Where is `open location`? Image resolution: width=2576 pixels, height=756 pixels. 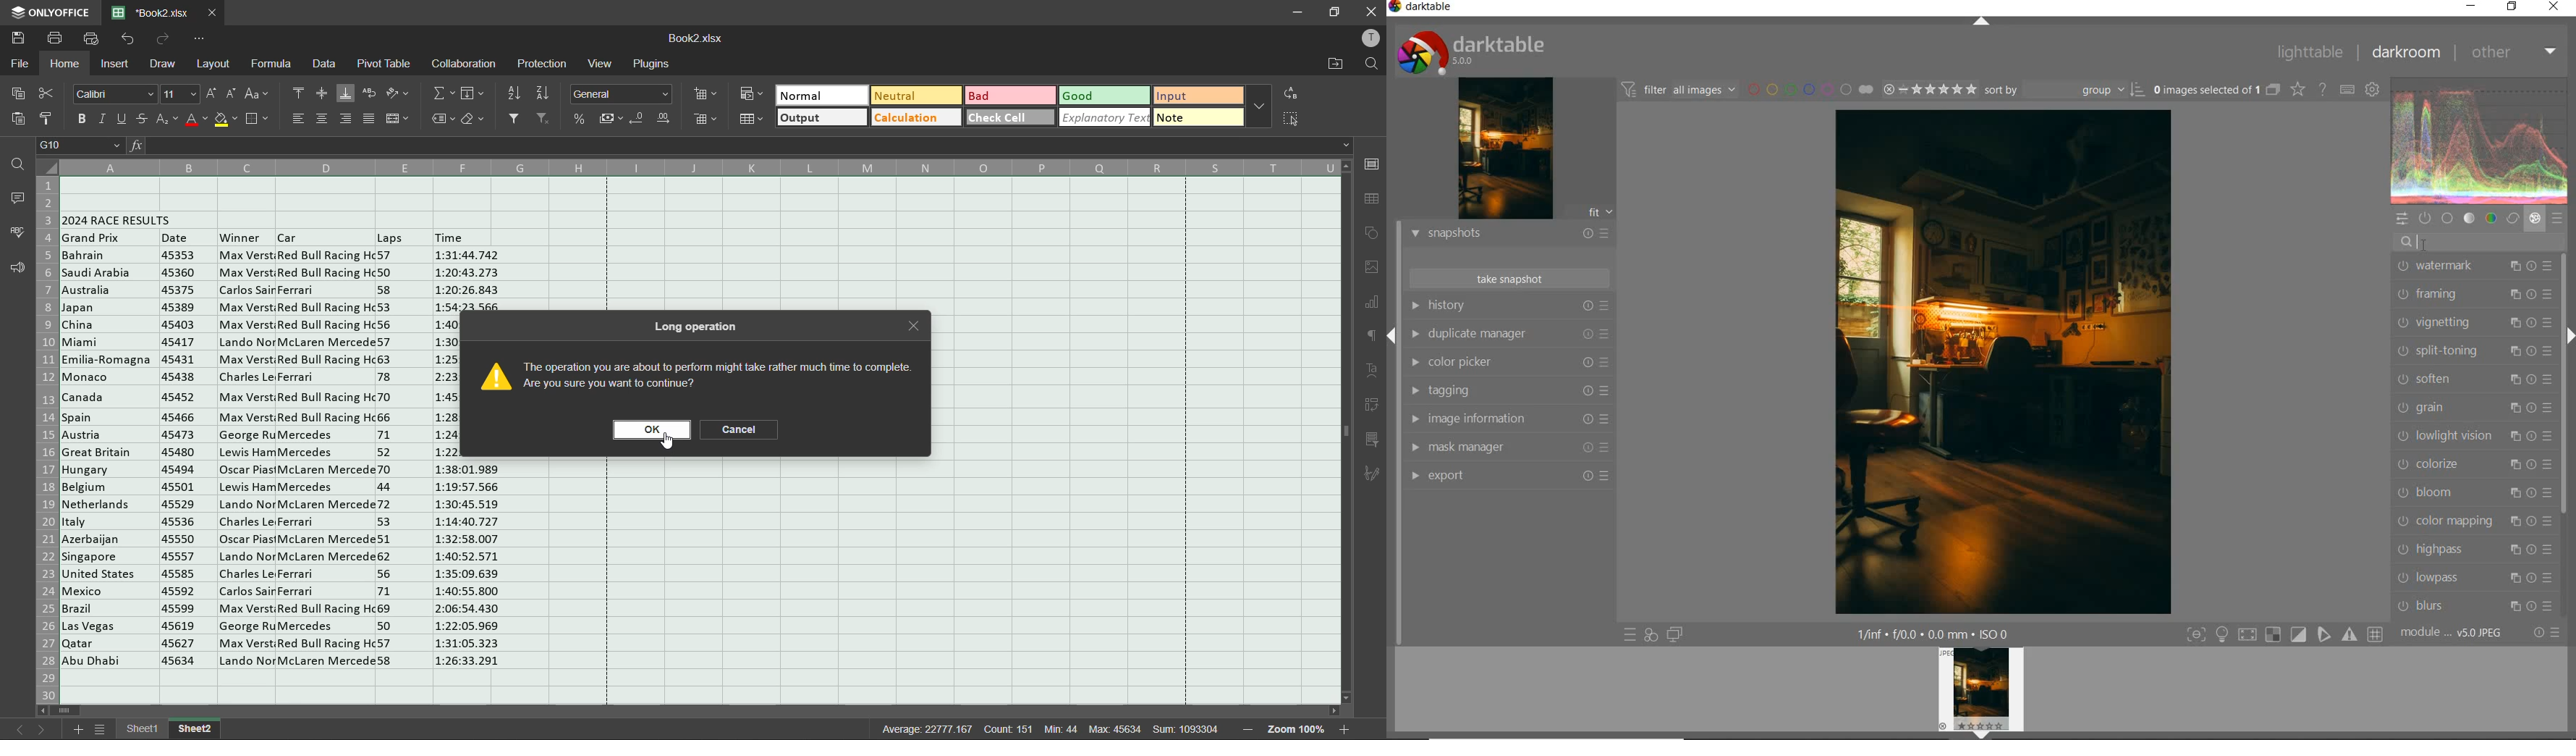 open location is located at coordinates (1339, 67).